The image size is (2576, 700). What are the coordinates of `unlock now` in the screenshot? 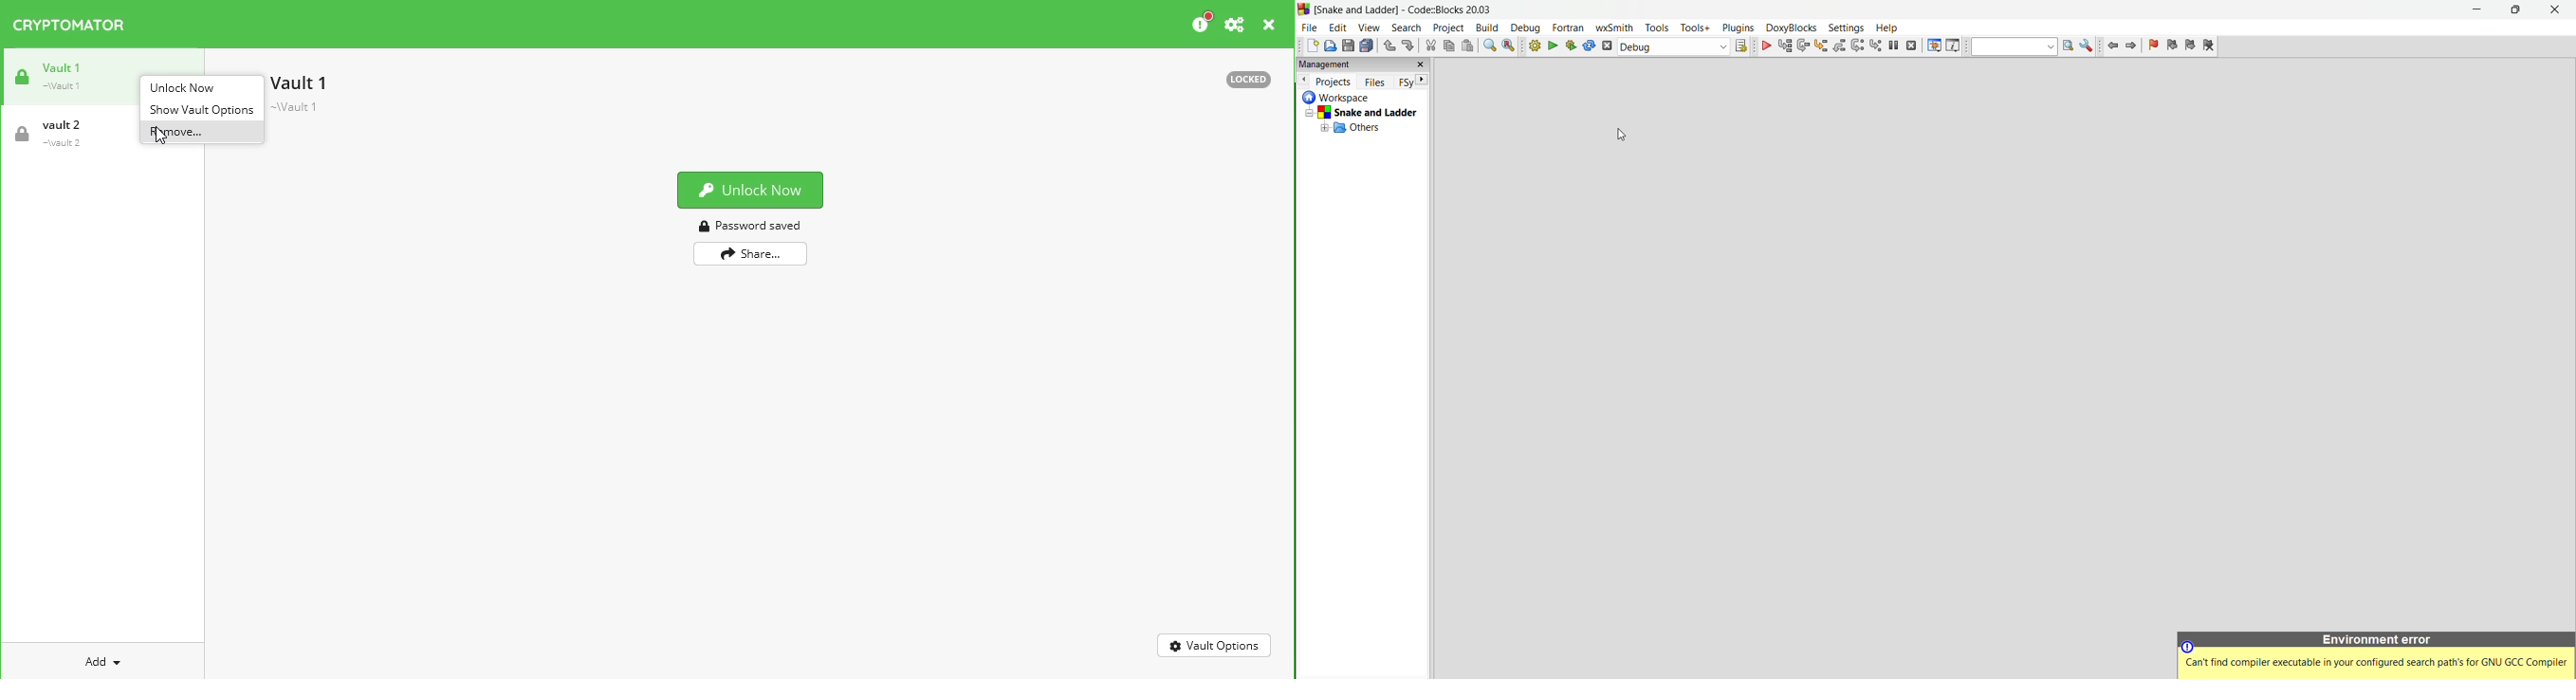 It's located at (750, 190).